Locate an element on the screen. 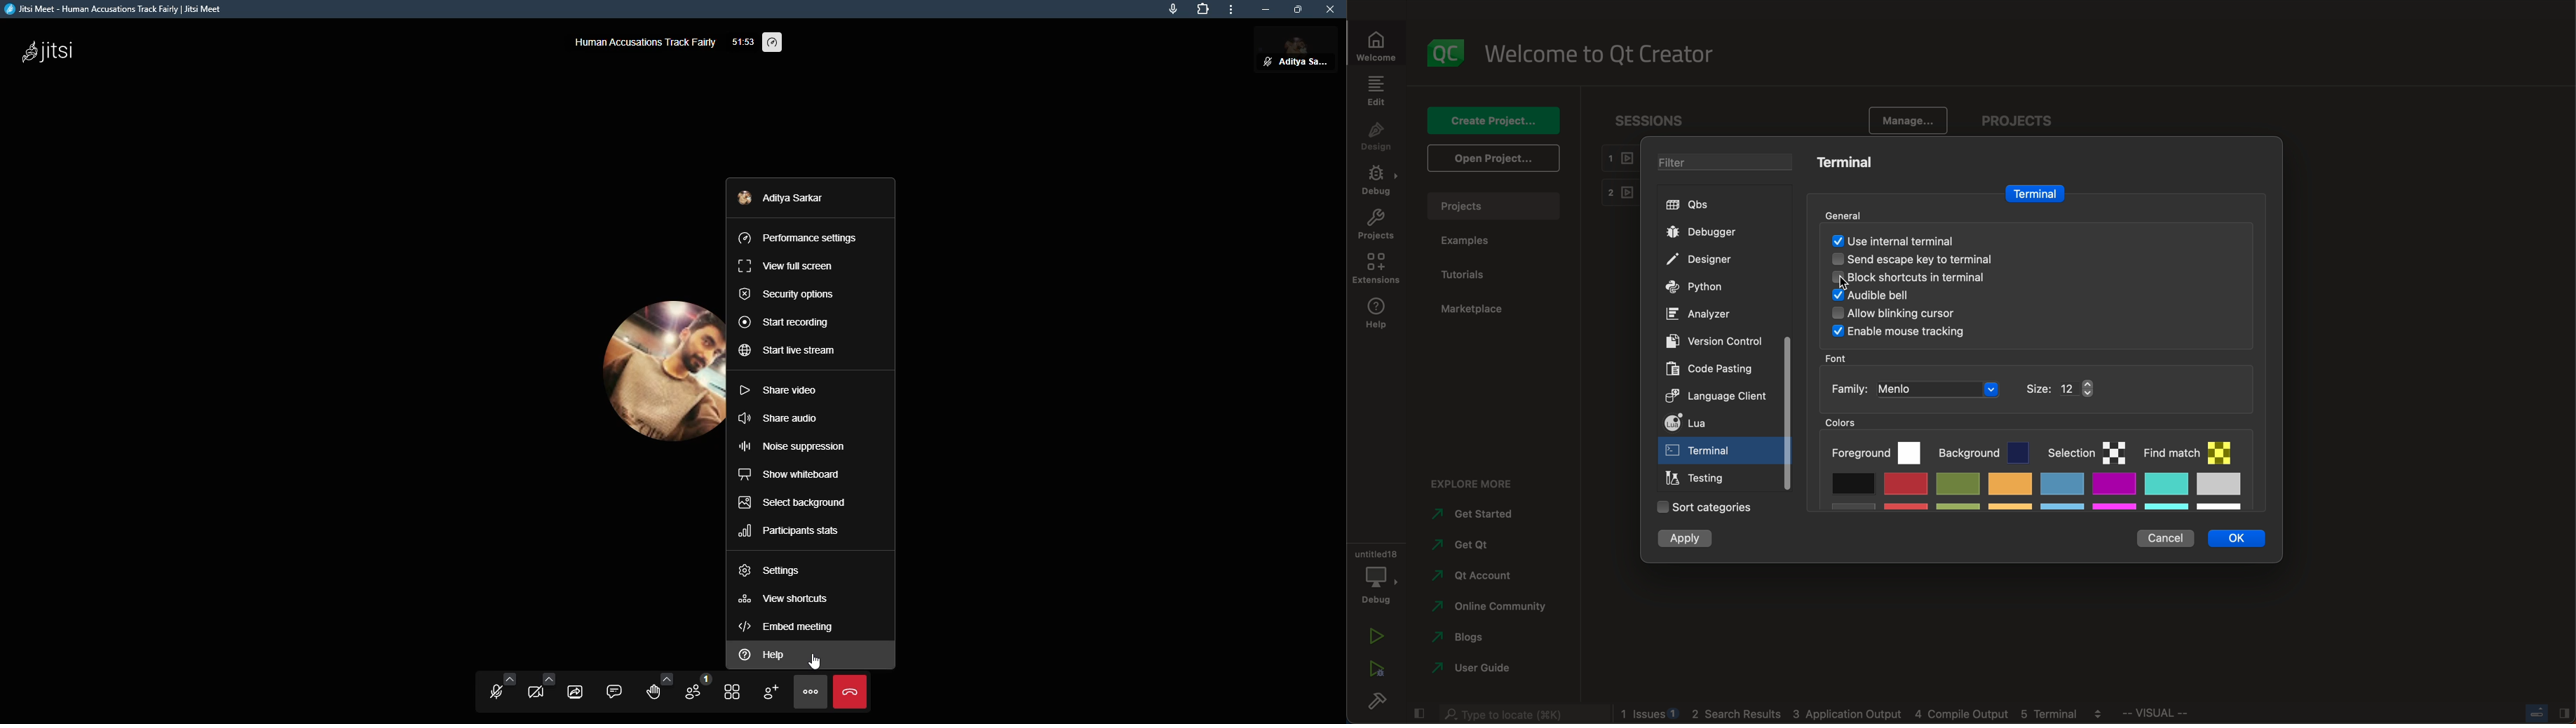  extensions is located at coordinates (1201, 11).